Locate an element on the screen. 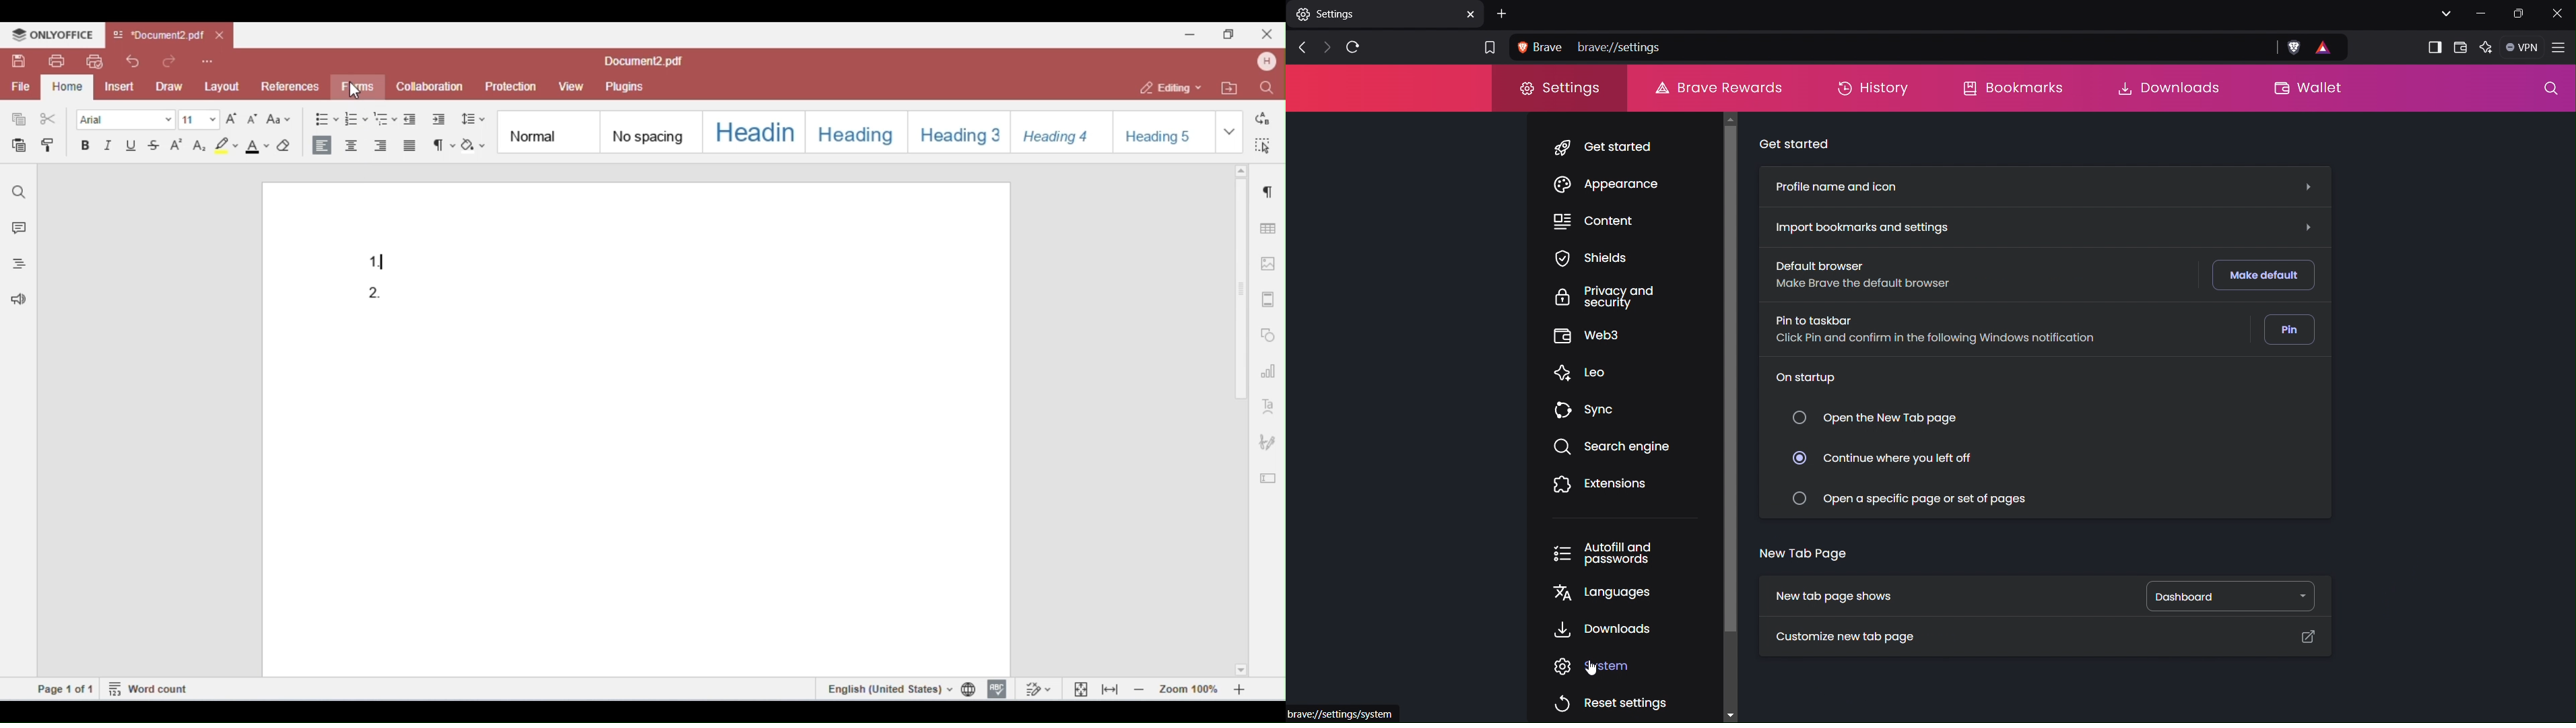 This screenshot has height=728, width=2576. table settings is located at coordinates (1266, 226).